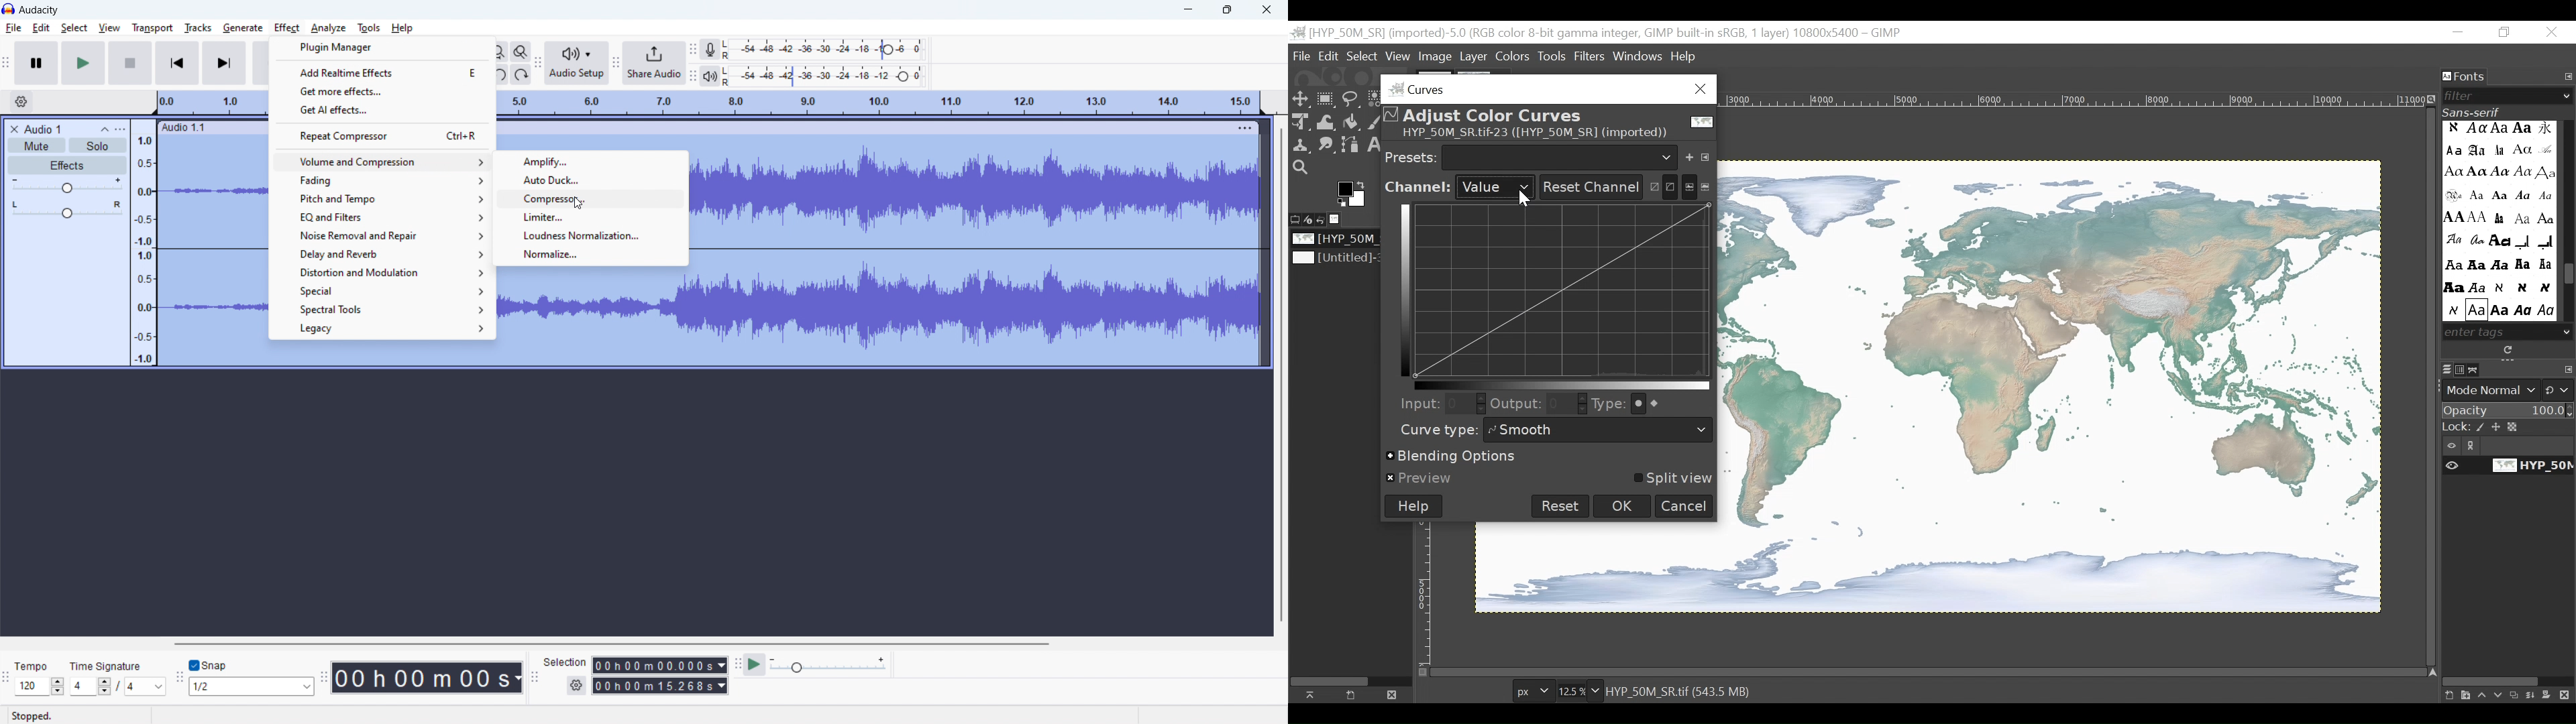 This screenshot has width=2576, height=728. Describe the element at coordinates (383, 47) in the screenshot. I see `plugin manager` at that location.